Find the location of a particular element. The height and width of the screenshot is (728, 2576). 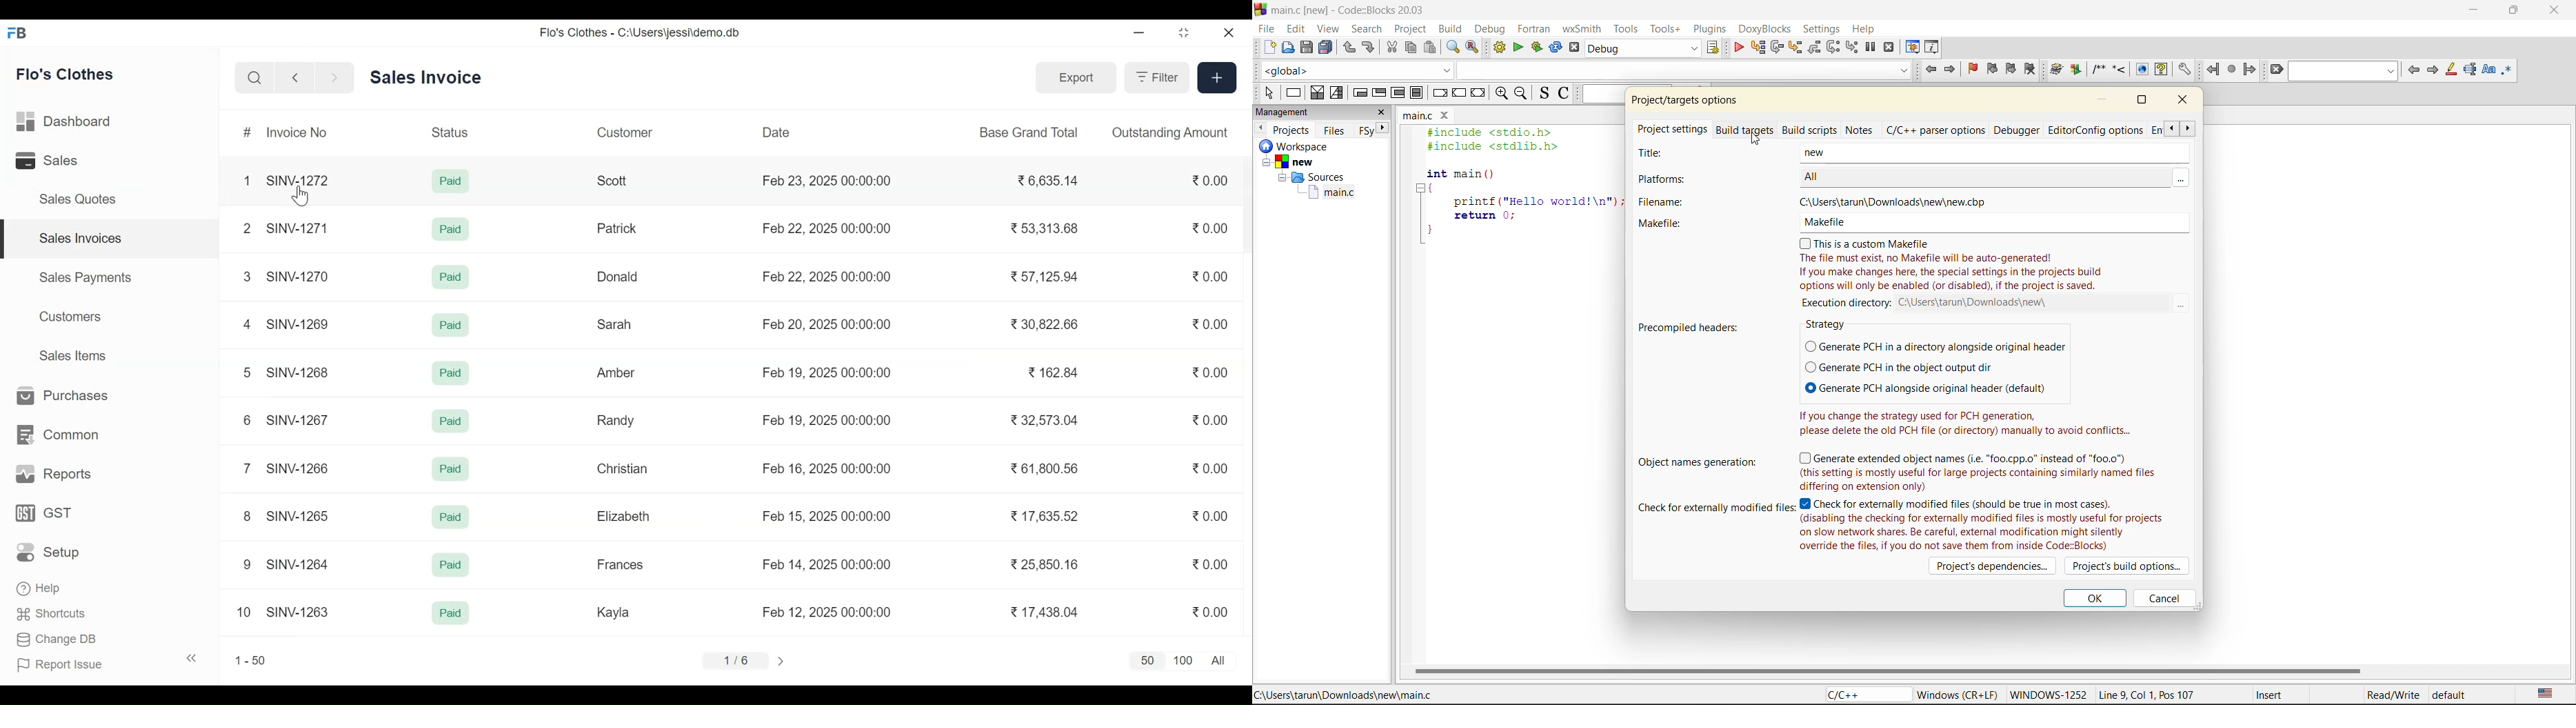

If you change the strategy used for PCH generation,
please delete the old PCH file (or directory) manually to avoid conflicts... is located at coordinates (1973, 421).